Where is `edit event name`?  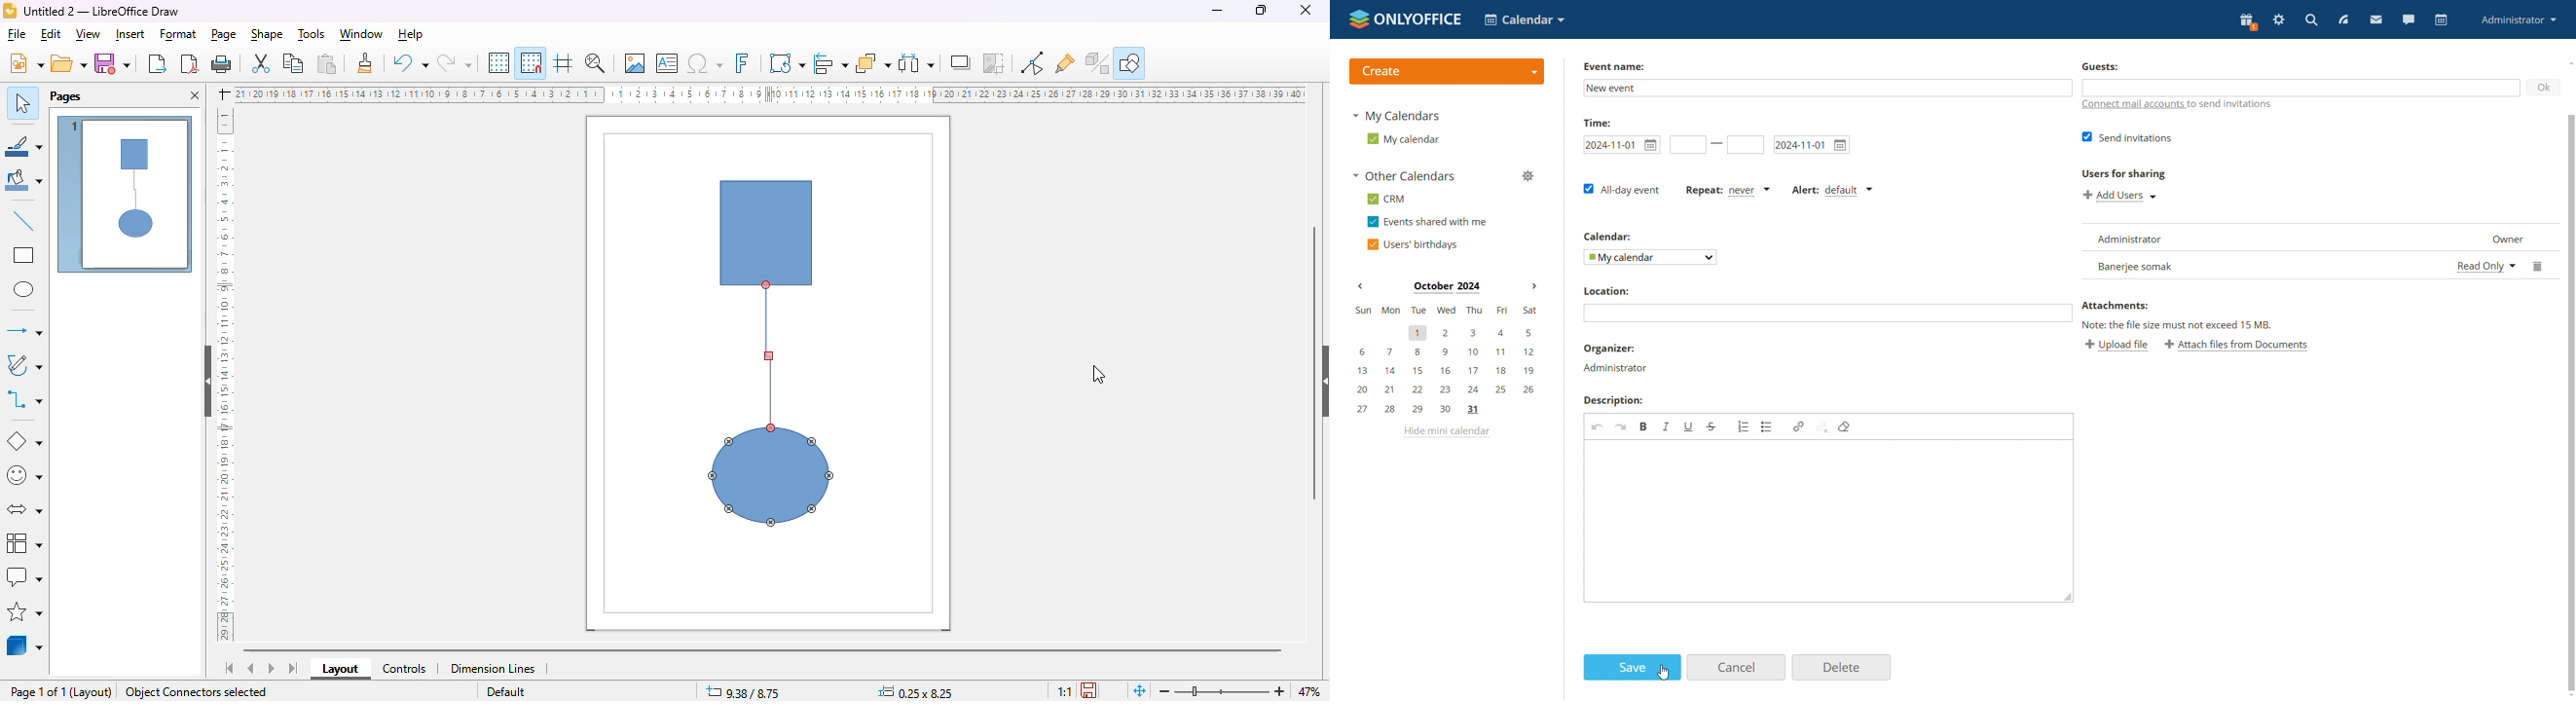 edit event name is located at coordinates (1826, 88).